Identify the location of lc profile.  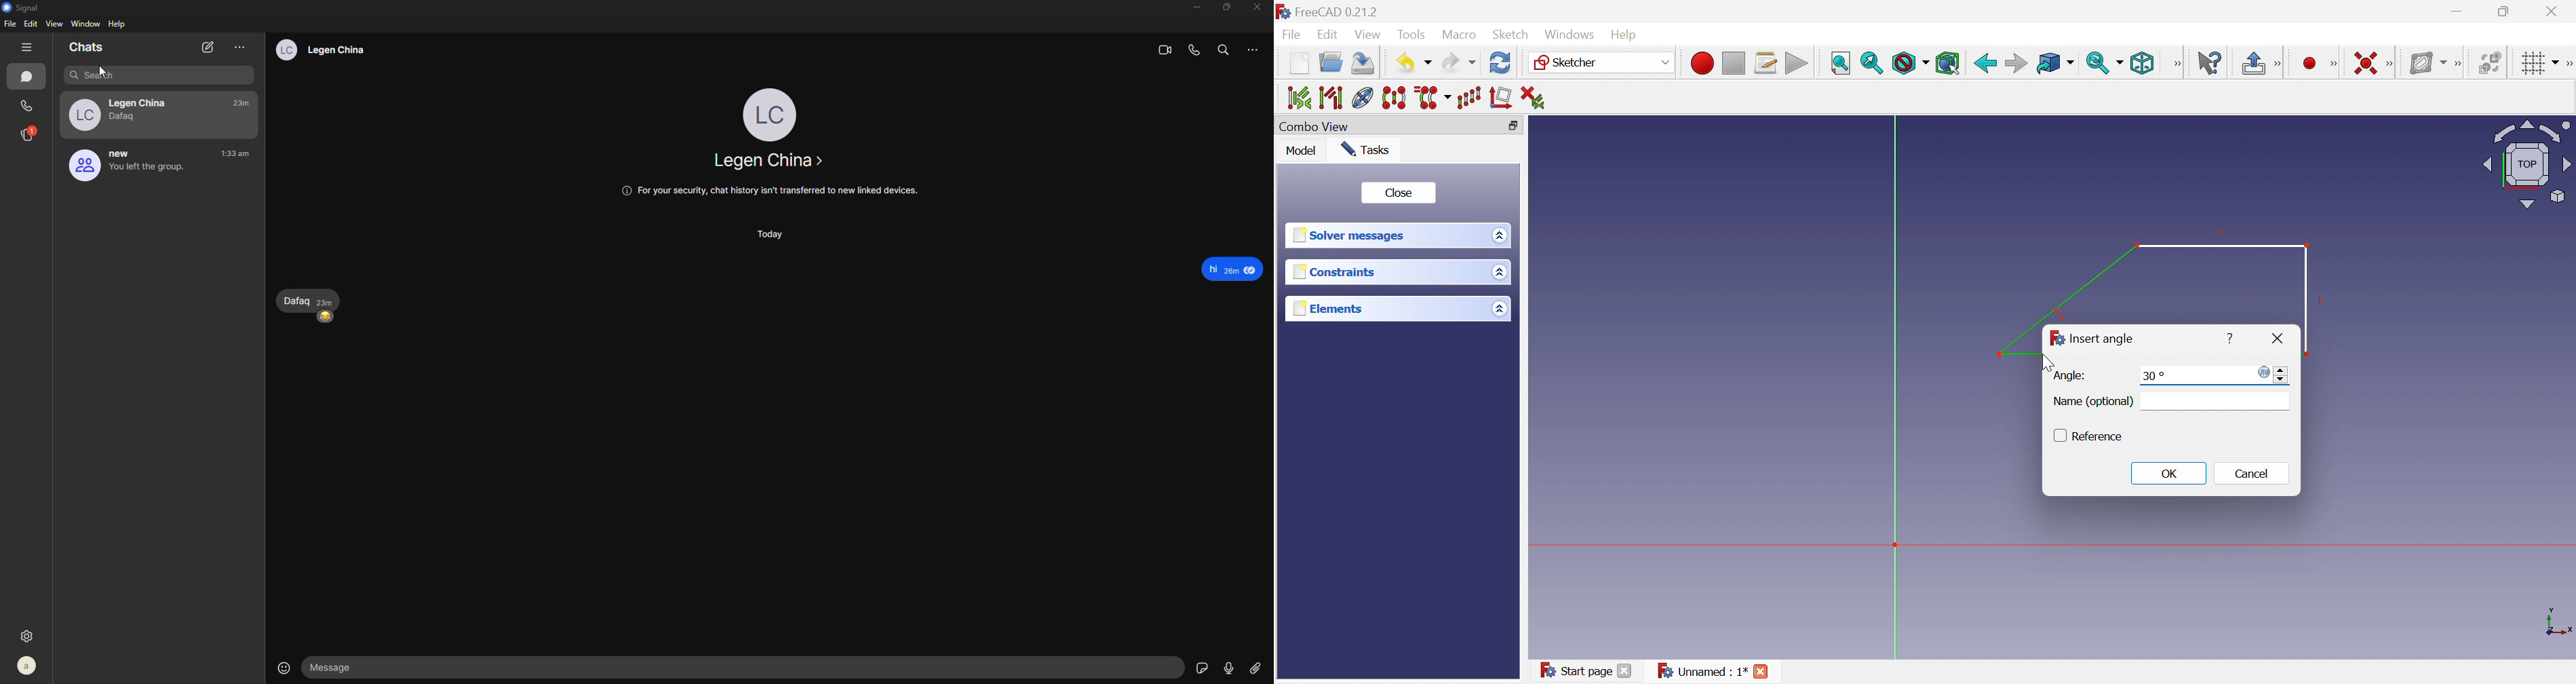
(286, 51).